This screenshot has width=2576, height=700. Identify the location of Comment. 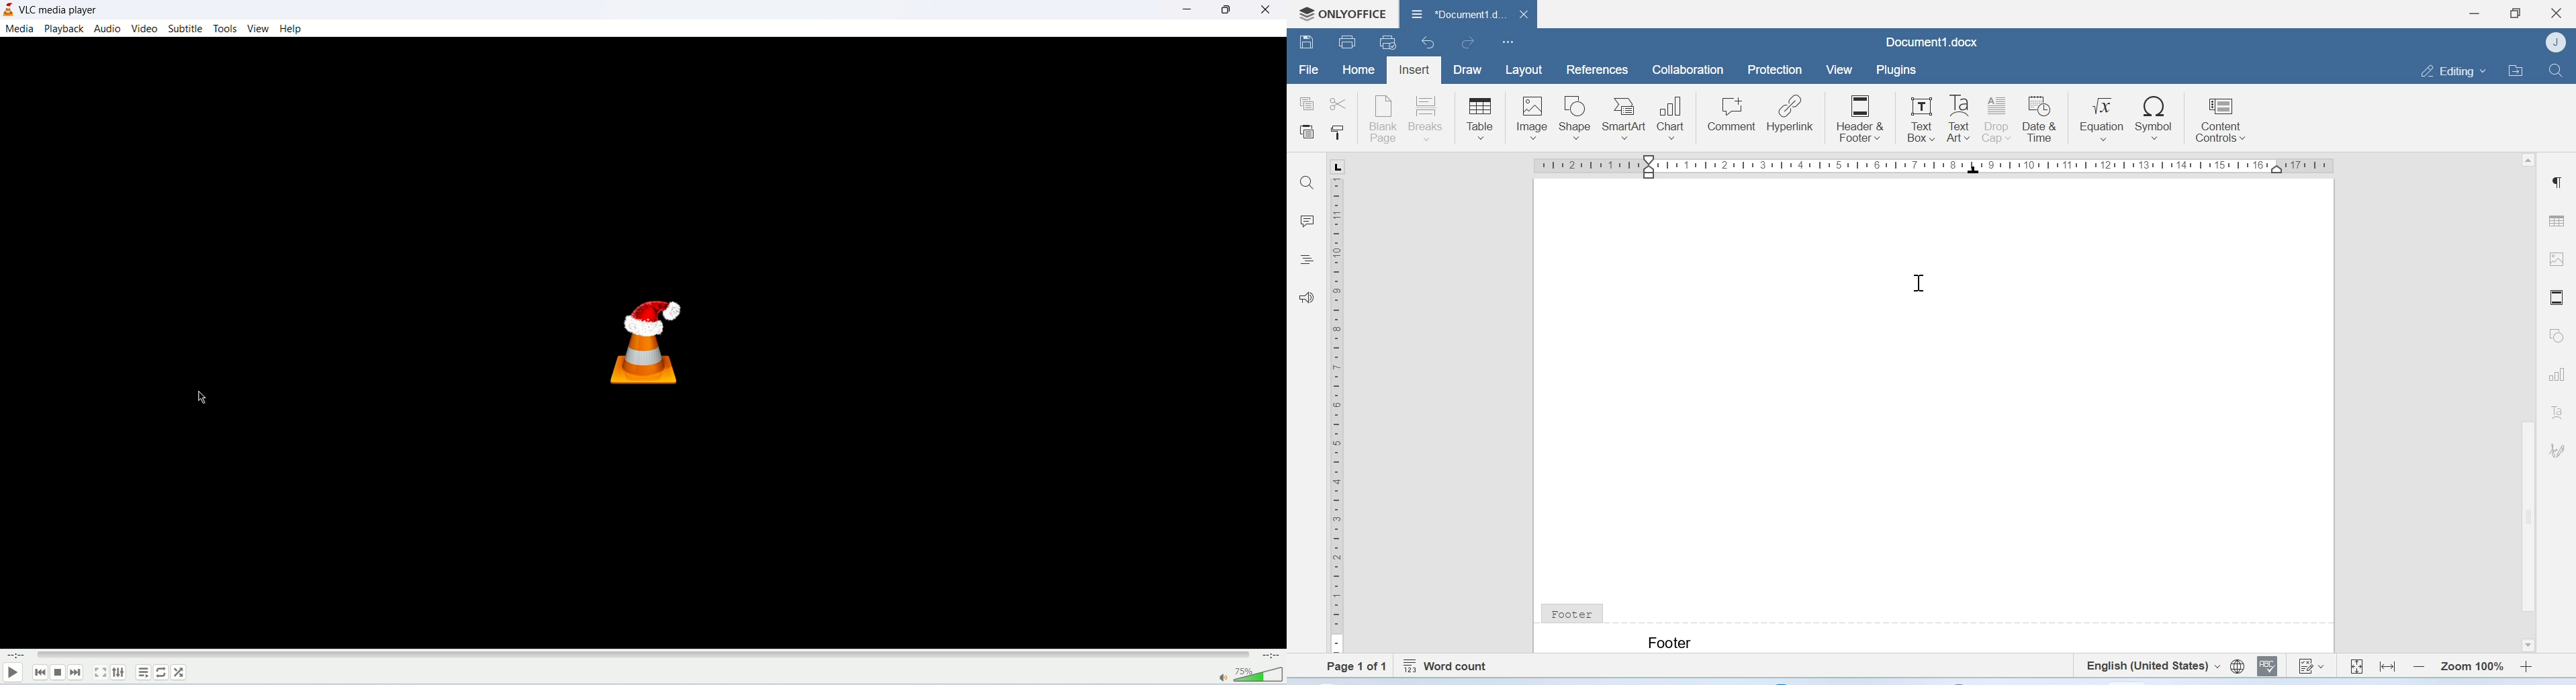
(1732, 116).